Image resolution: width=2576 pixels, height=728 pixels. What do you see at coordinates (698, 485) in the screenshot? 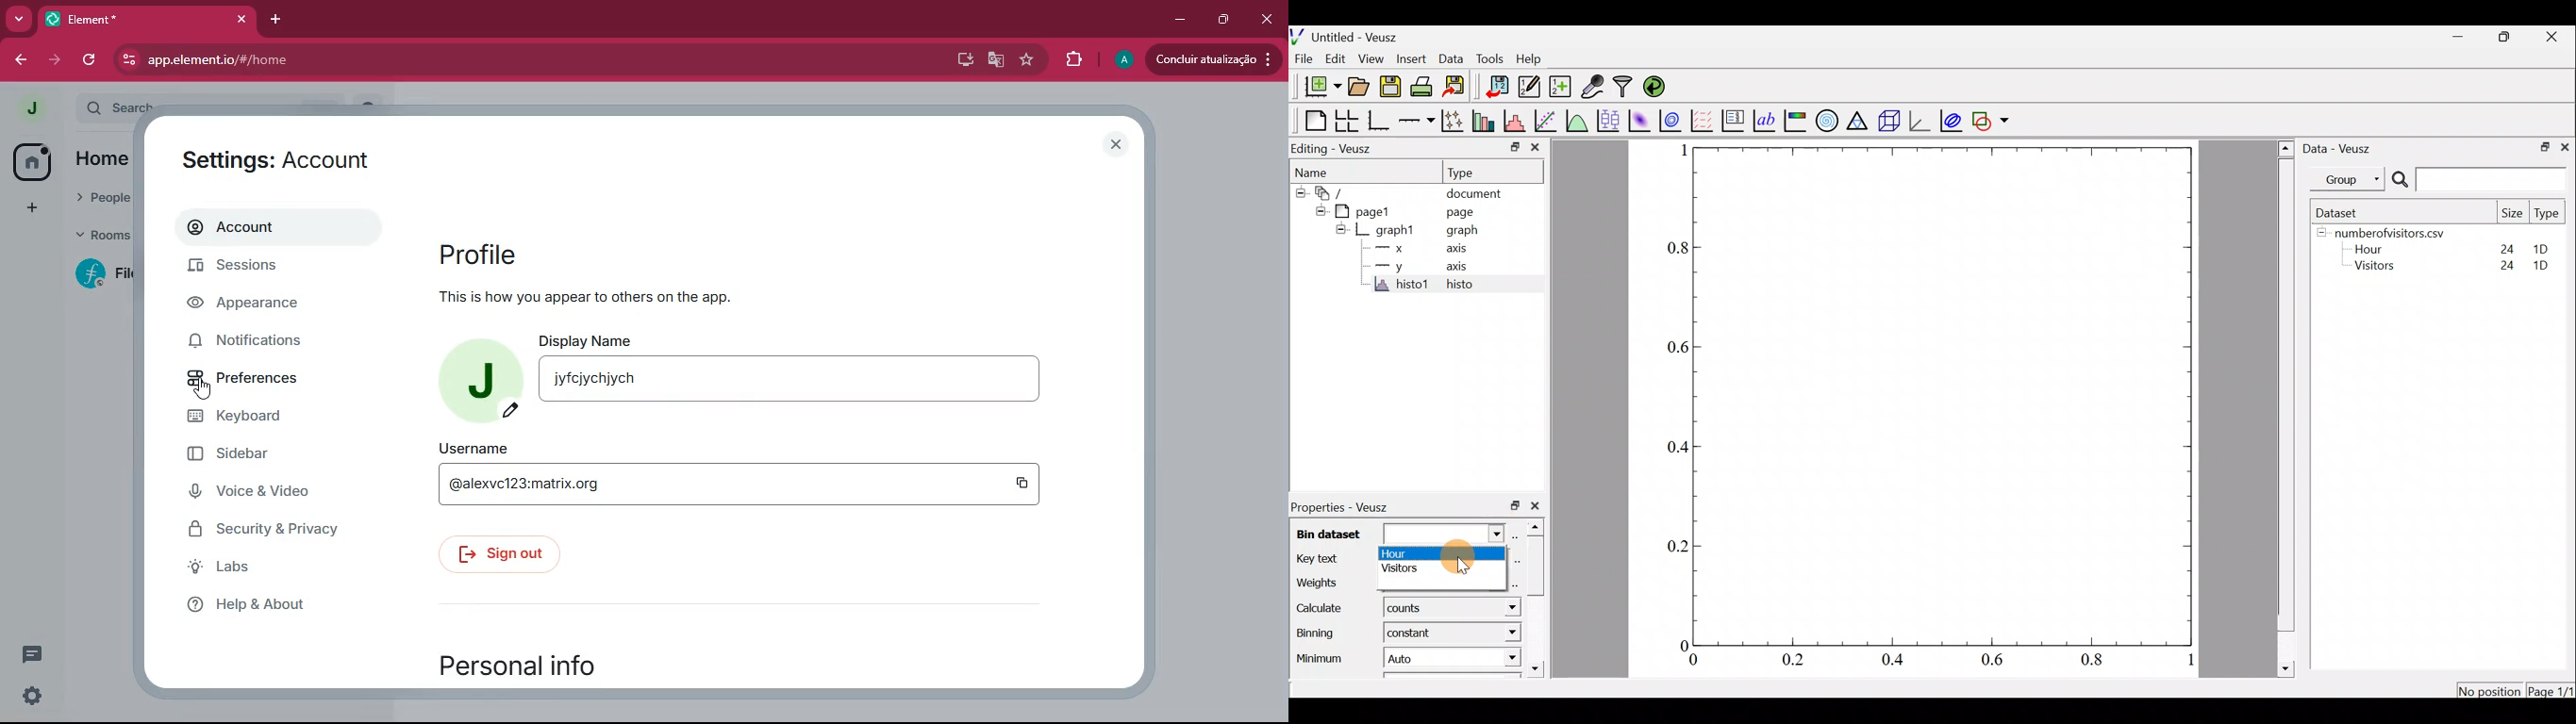
I see `@alexvc123:matrix.org` at bounding box center [698, 485].